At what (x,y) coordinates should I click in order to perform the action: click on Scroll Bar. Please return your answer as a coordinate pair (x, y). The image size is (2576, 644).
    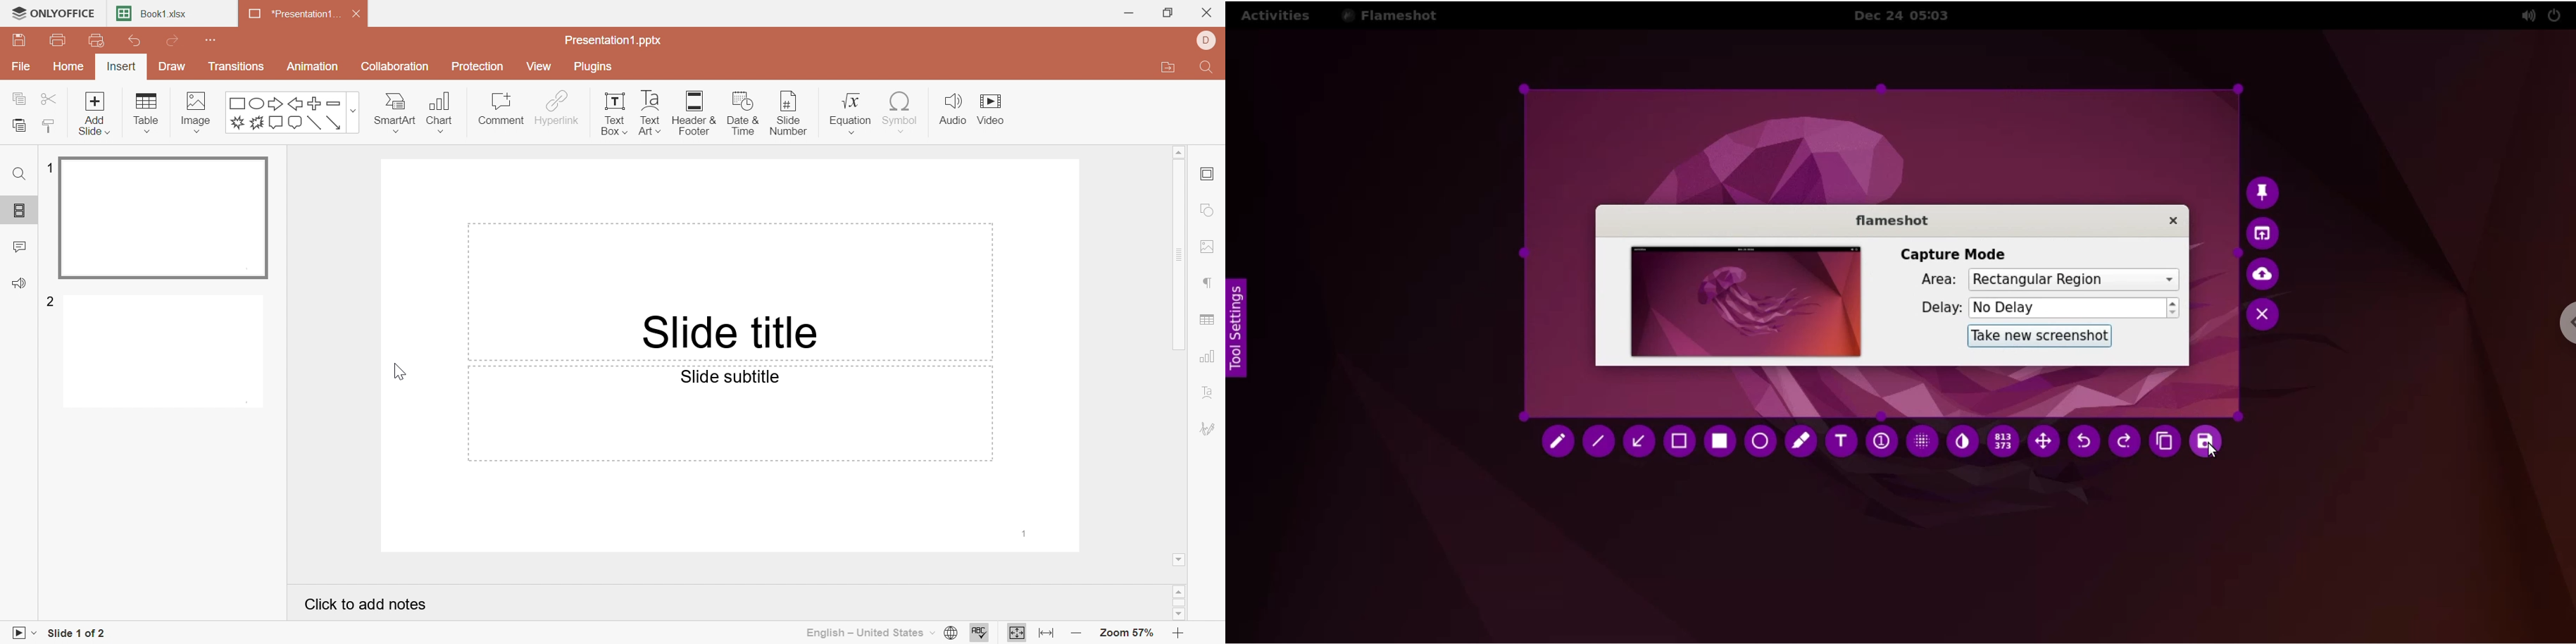
    Looking at the image, I should click on (1182, 602).